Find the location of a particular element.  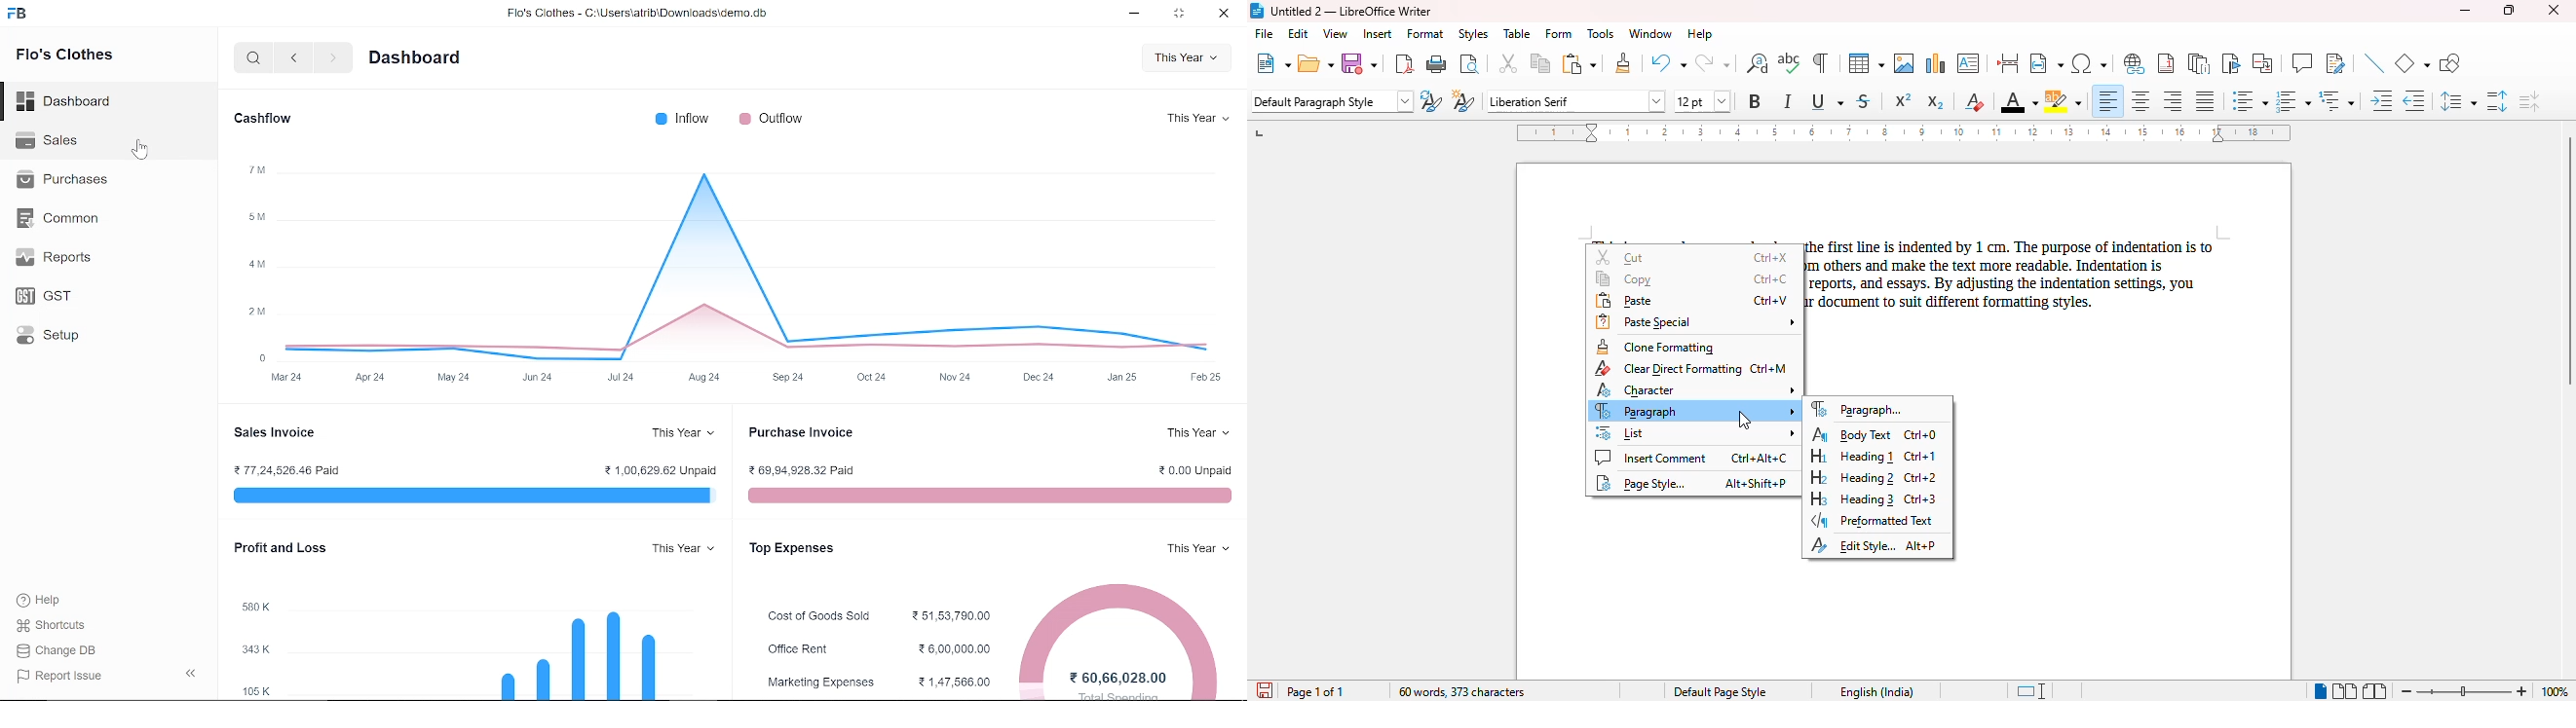

 Dashboard is located at coordinates (417, 59).